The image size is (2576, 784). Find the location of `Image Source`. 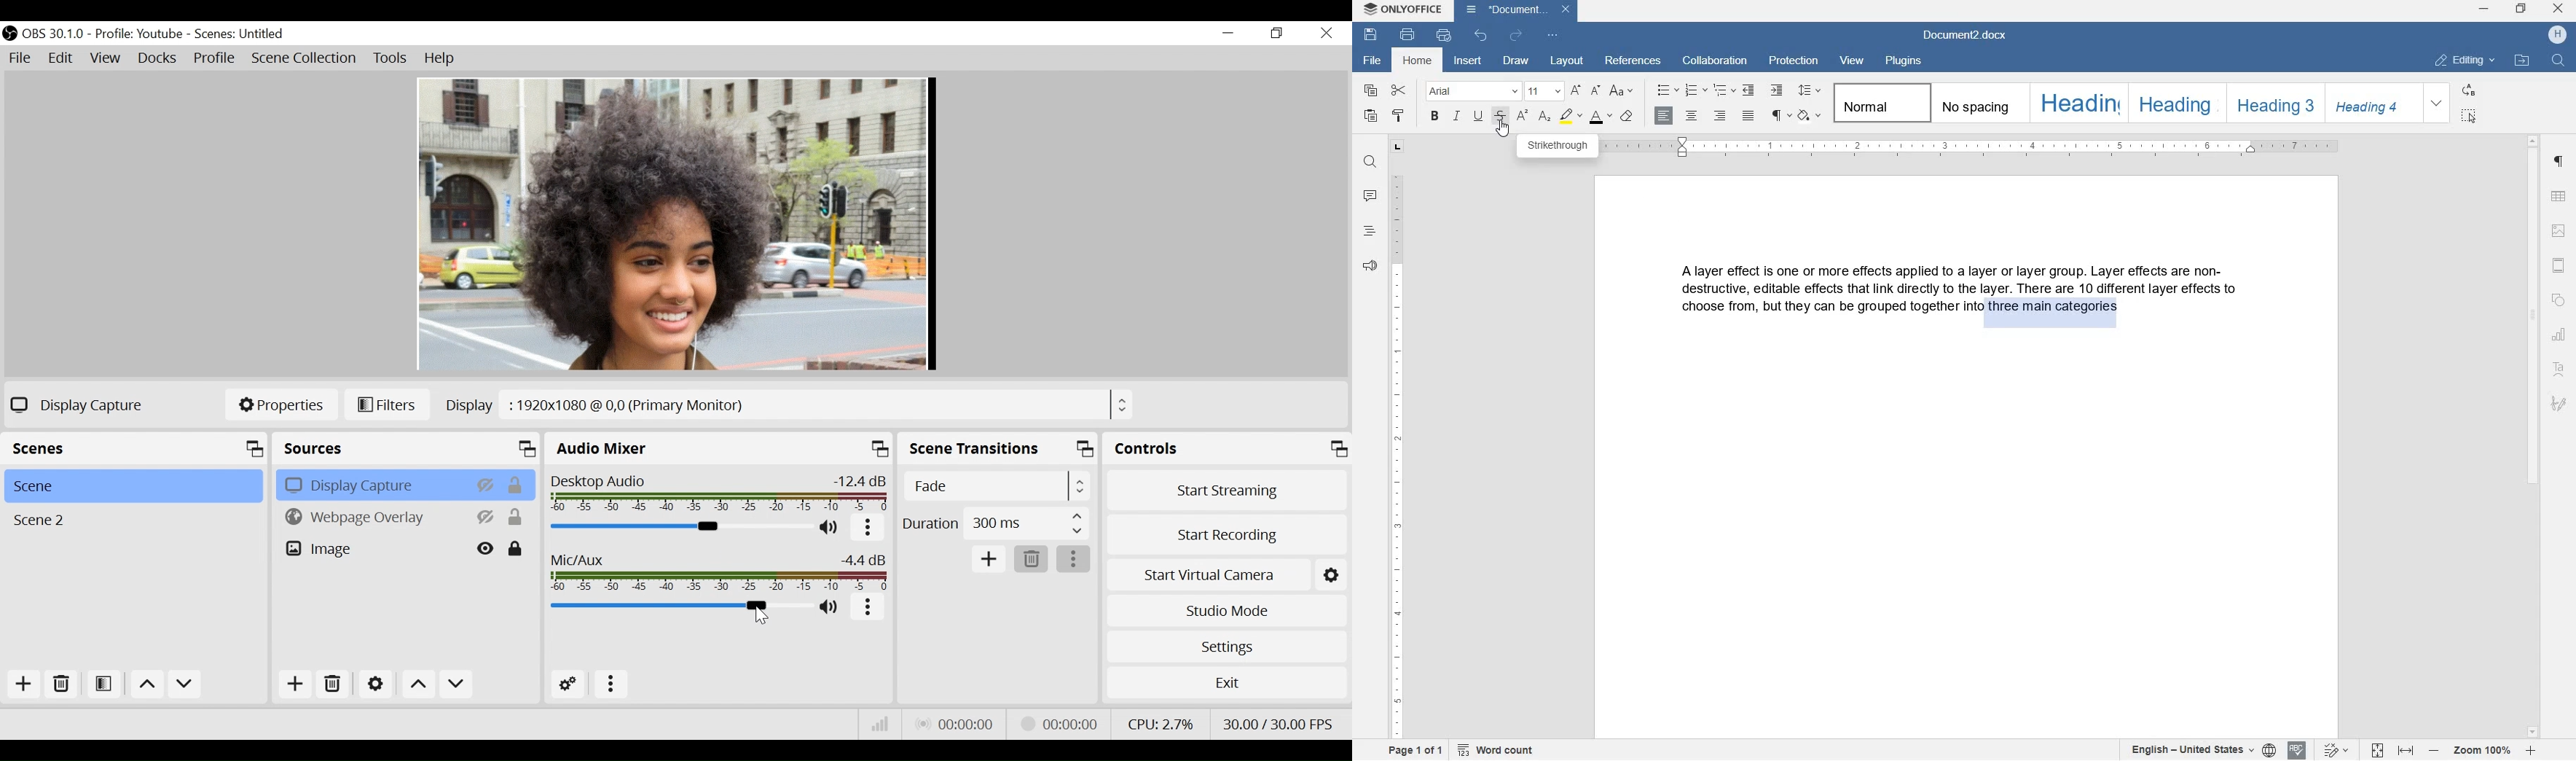

Image Source is located at coordinates (373, 550).